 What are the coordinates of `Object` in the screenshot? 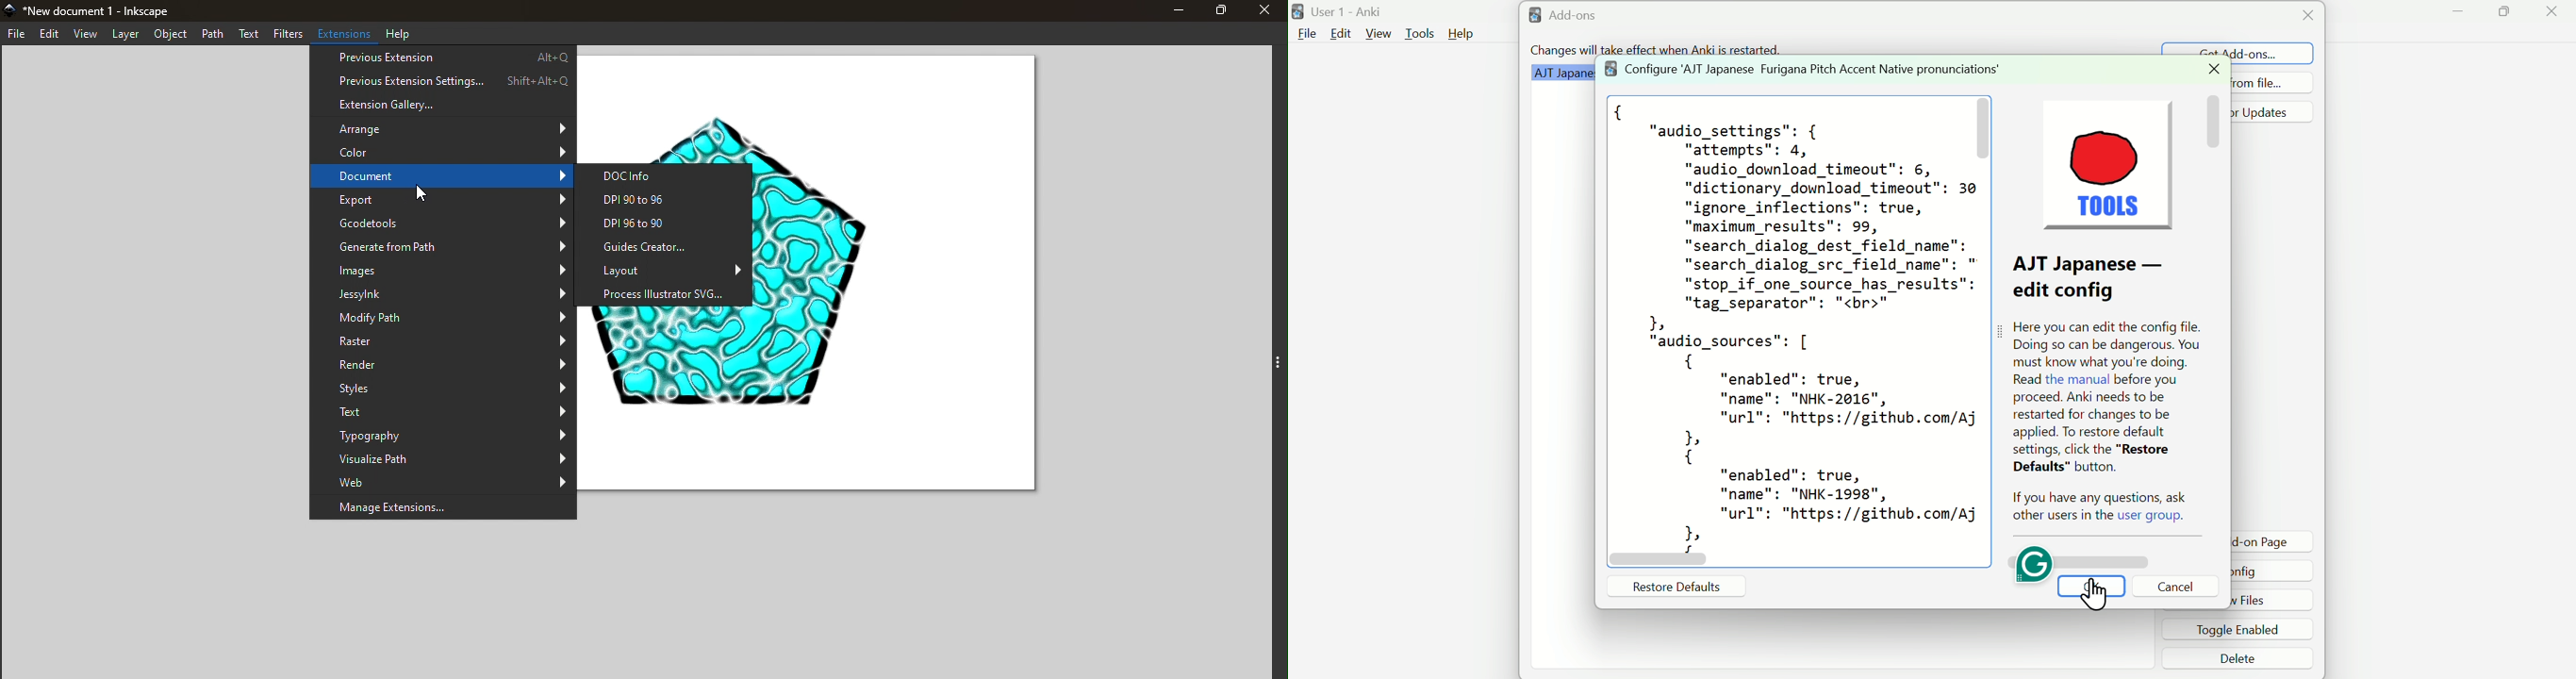 It's located at (173, 35).